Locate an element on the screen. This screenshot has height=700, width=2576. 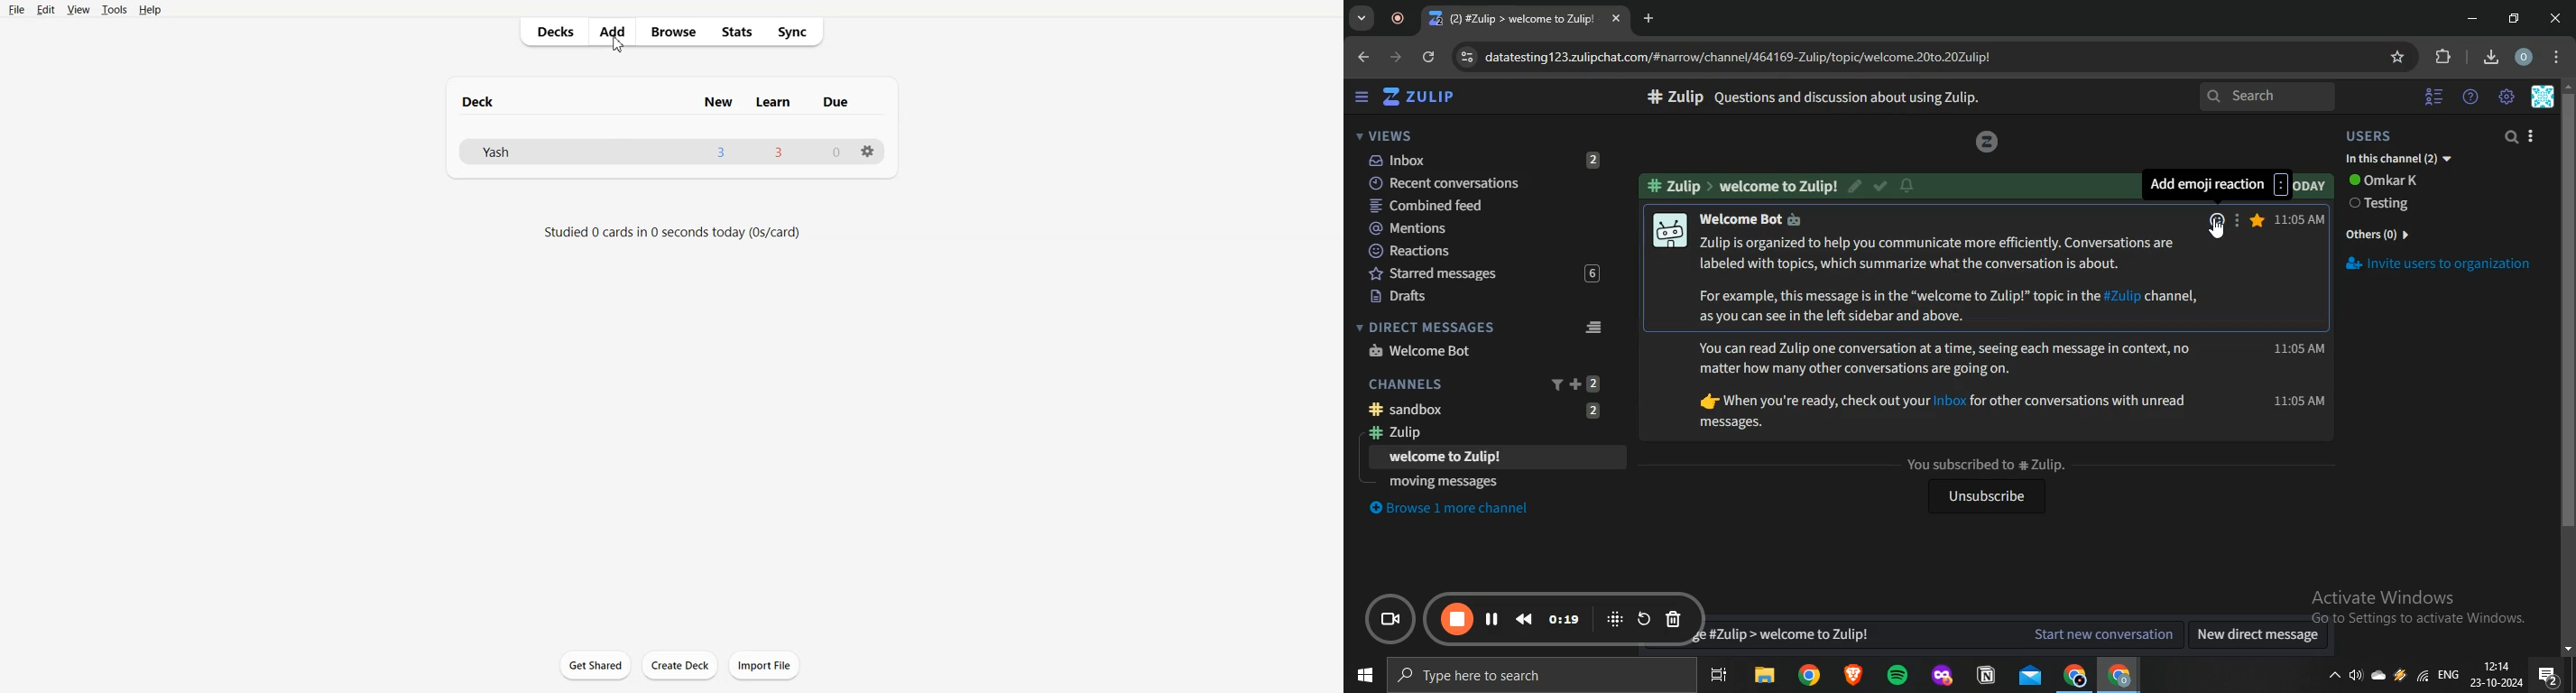
invite users to organization is located at coordinates (2450, 267).